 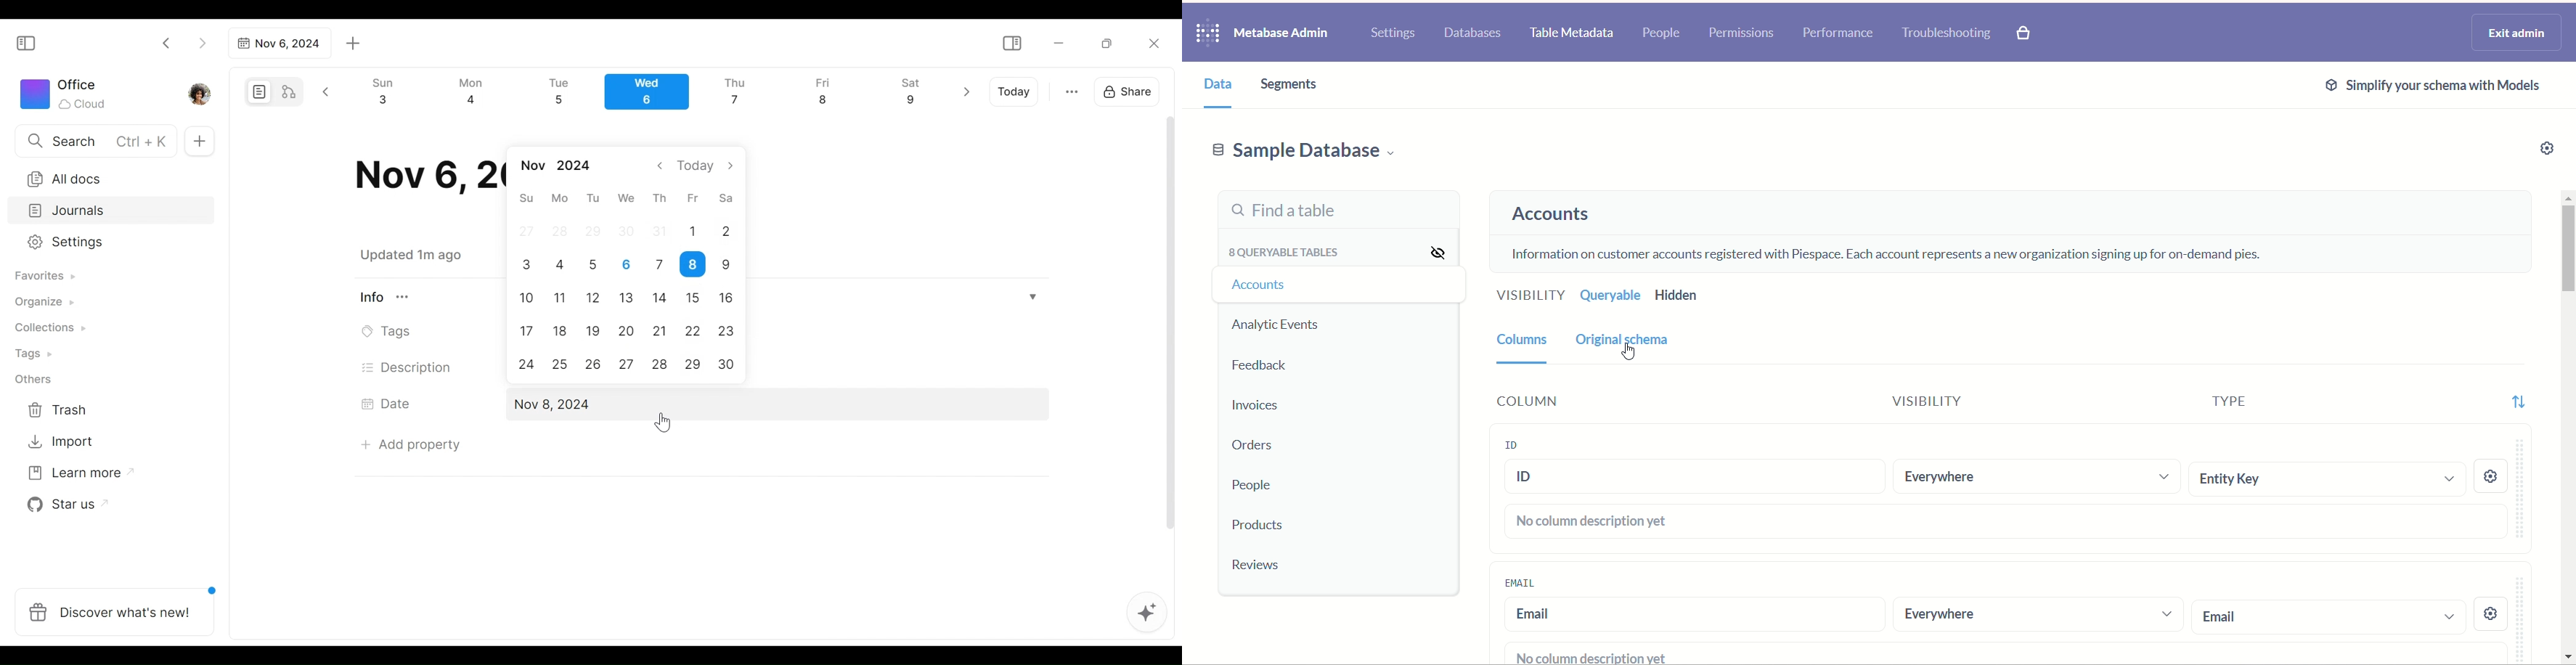 What do you see at coordinates (426, 255) in the screenshot?
I see `Saved` at bounding box center [426, 255].